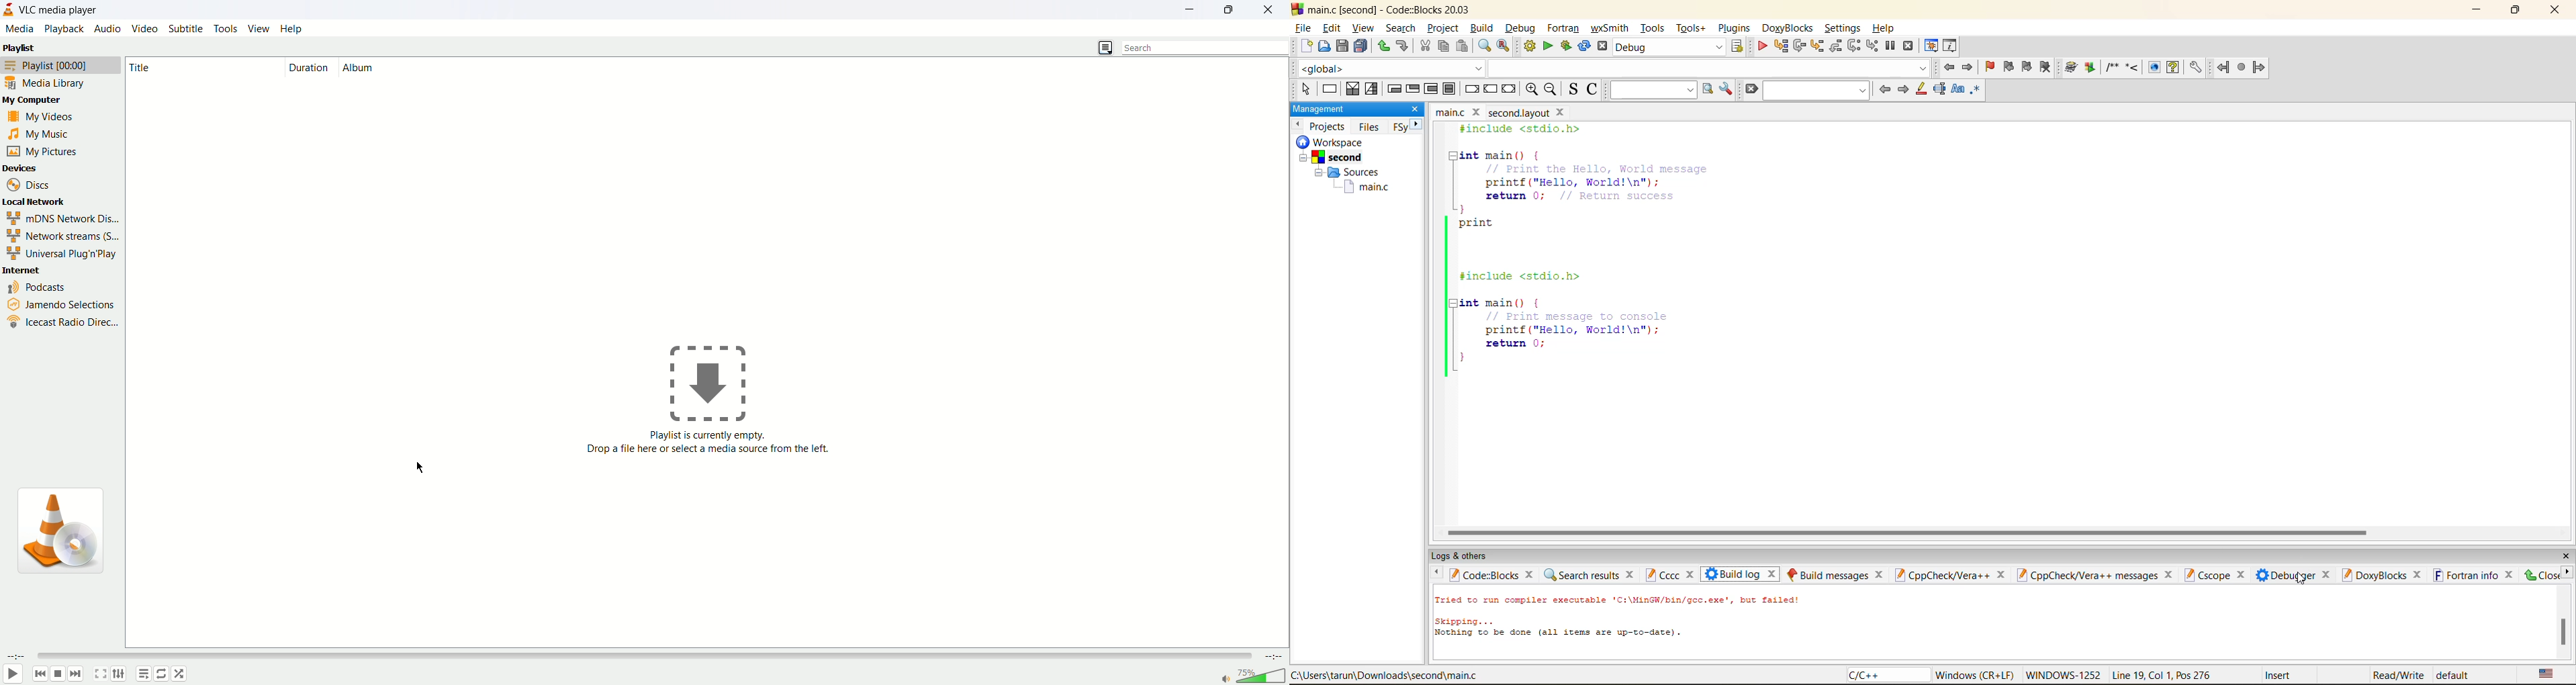  What do you see at coordinates (1195, 10) in the screenshot?
I see `minimize` at bounding box center [1195, 10].